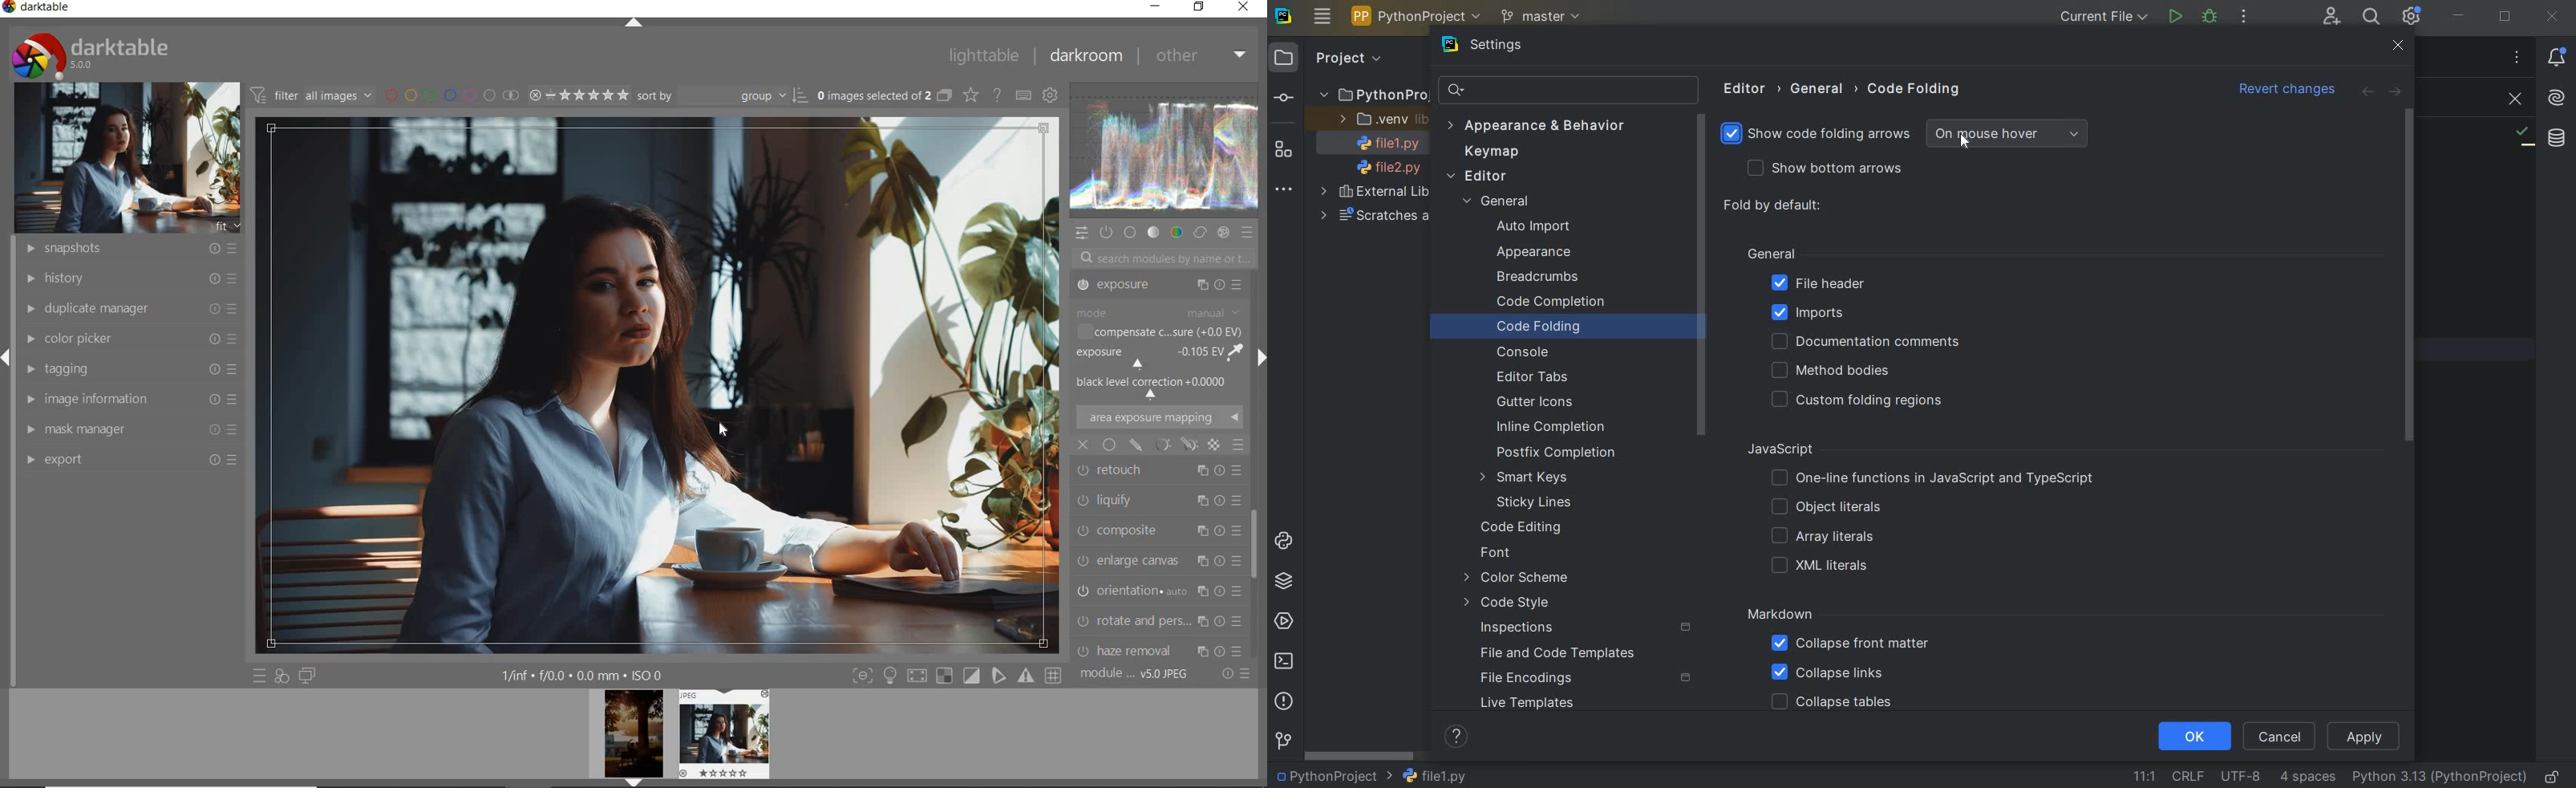  Describe the element at coordinates (259, 675) in the screenshot. I see `QUICK ACCESS TO PRESET` at that location.